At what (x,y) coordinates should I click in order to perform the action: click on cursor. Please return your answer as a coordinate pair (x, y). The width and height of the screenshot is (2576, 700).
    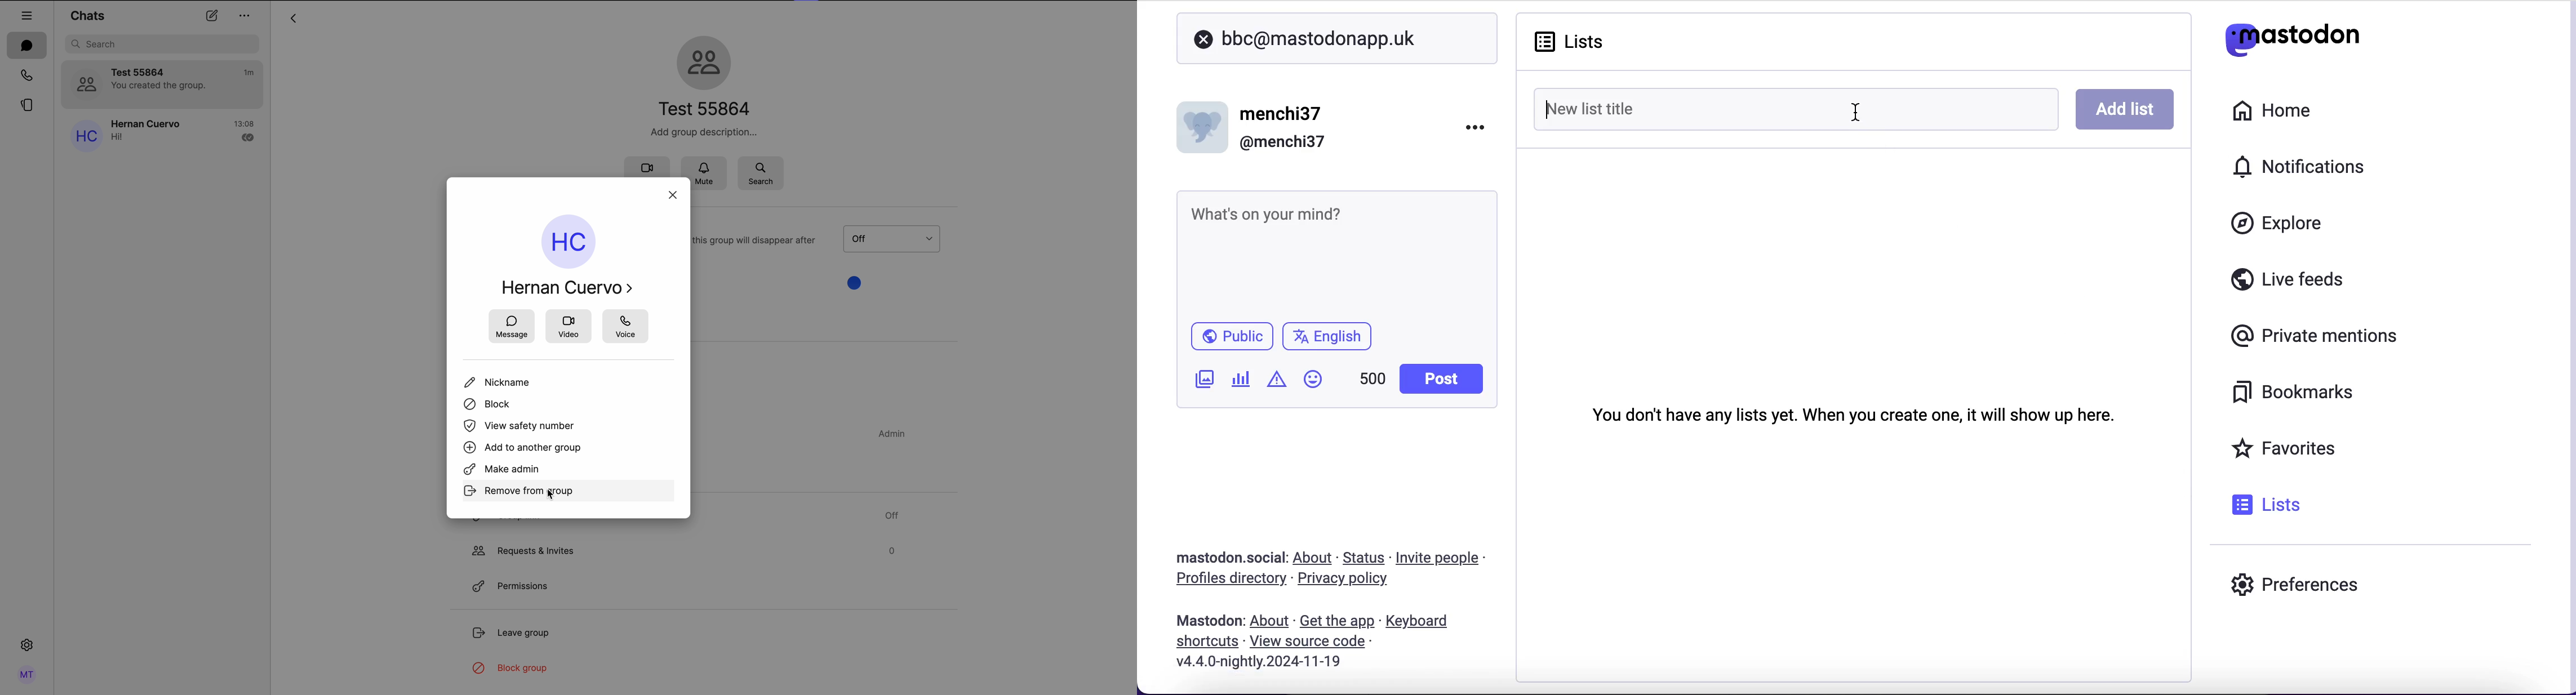
    Looking at the image, I should click on (1855, 114).